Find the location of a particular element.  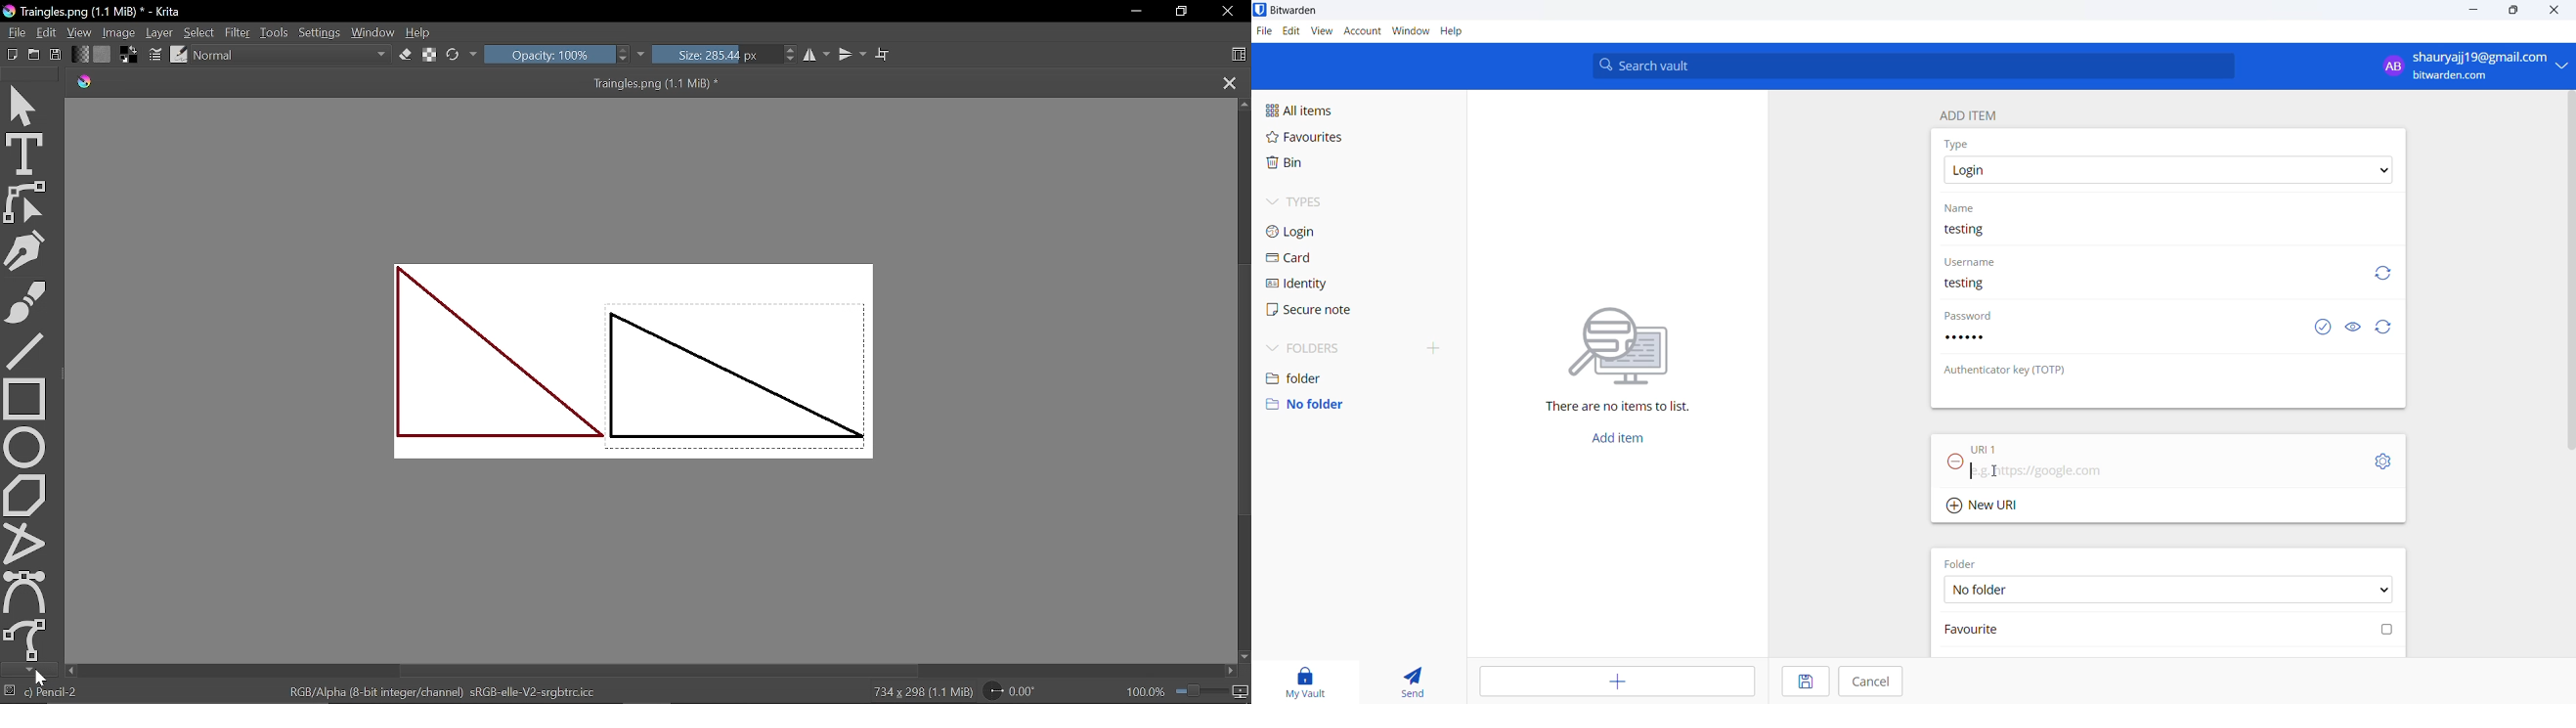

No selection is located at coordinates (8, 691).